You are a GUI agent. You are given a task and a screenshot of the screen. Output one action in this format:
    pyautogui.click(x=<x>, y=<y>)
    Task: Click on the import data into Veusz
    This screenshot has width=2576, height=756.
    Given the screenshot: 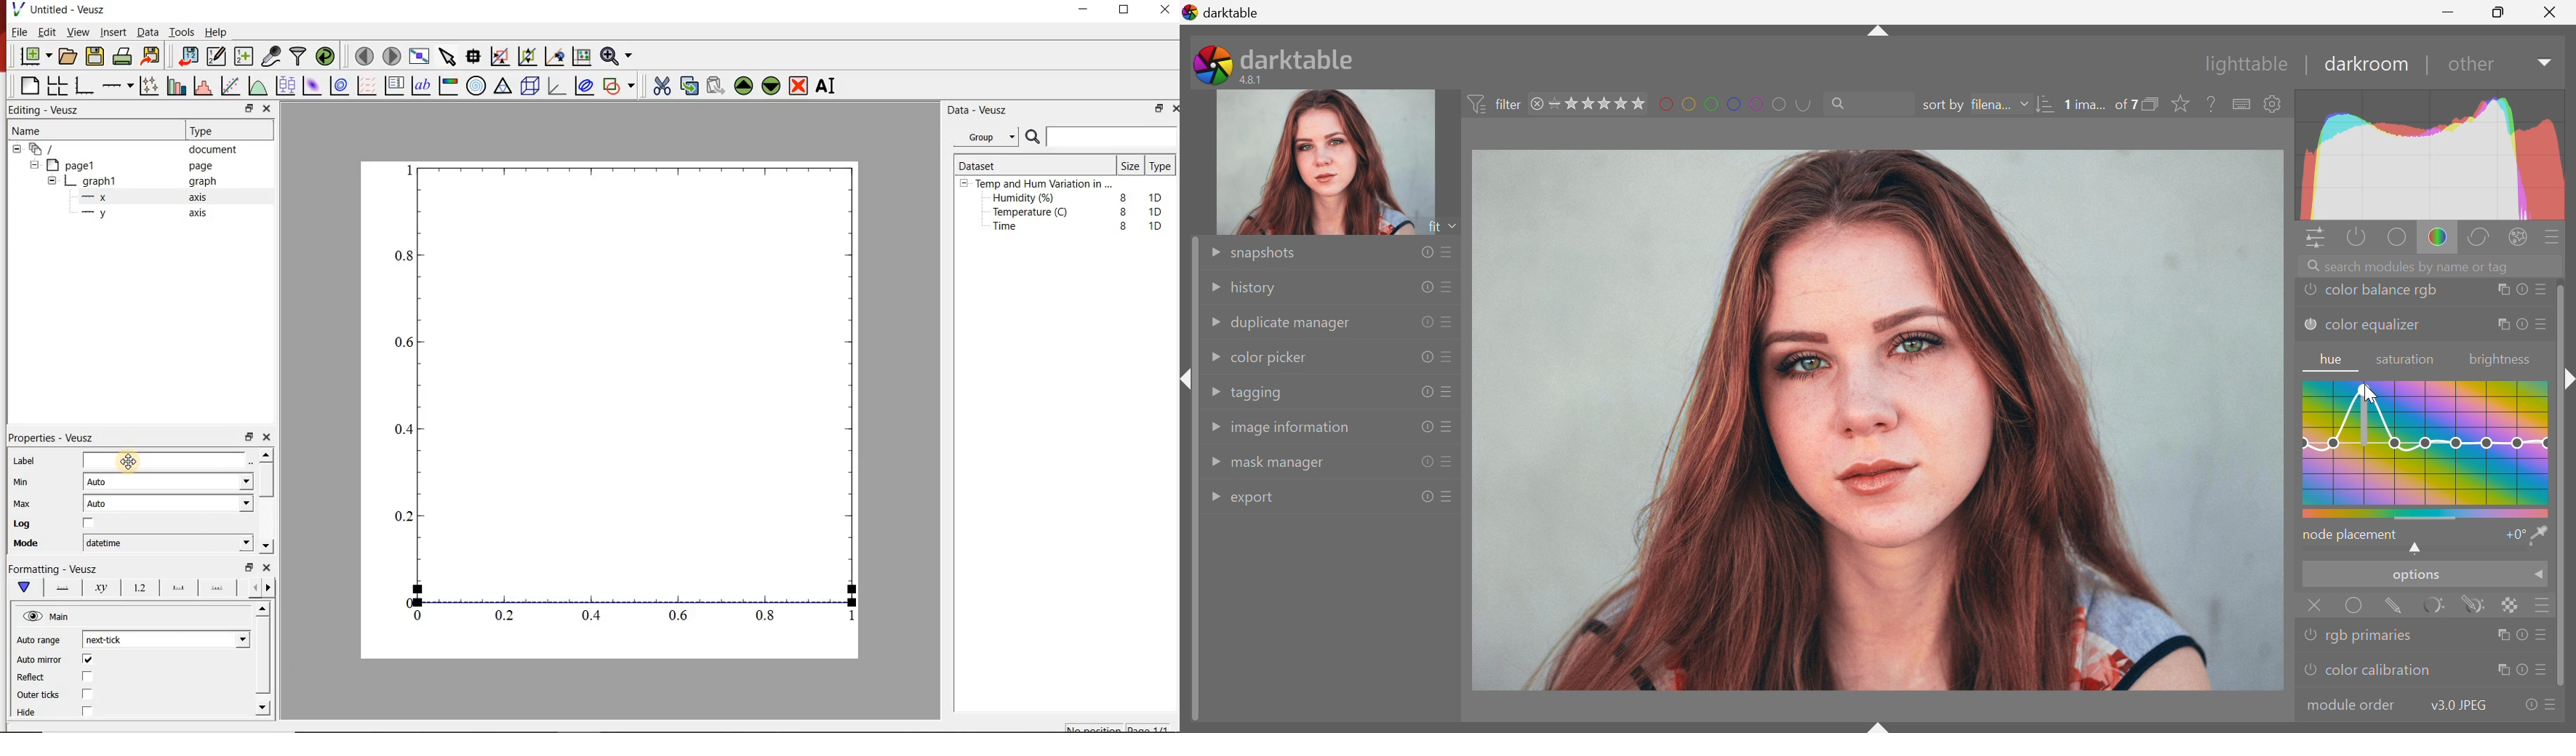 What is the action you would take?
    pyautogui.click(x=187, y=55)
    